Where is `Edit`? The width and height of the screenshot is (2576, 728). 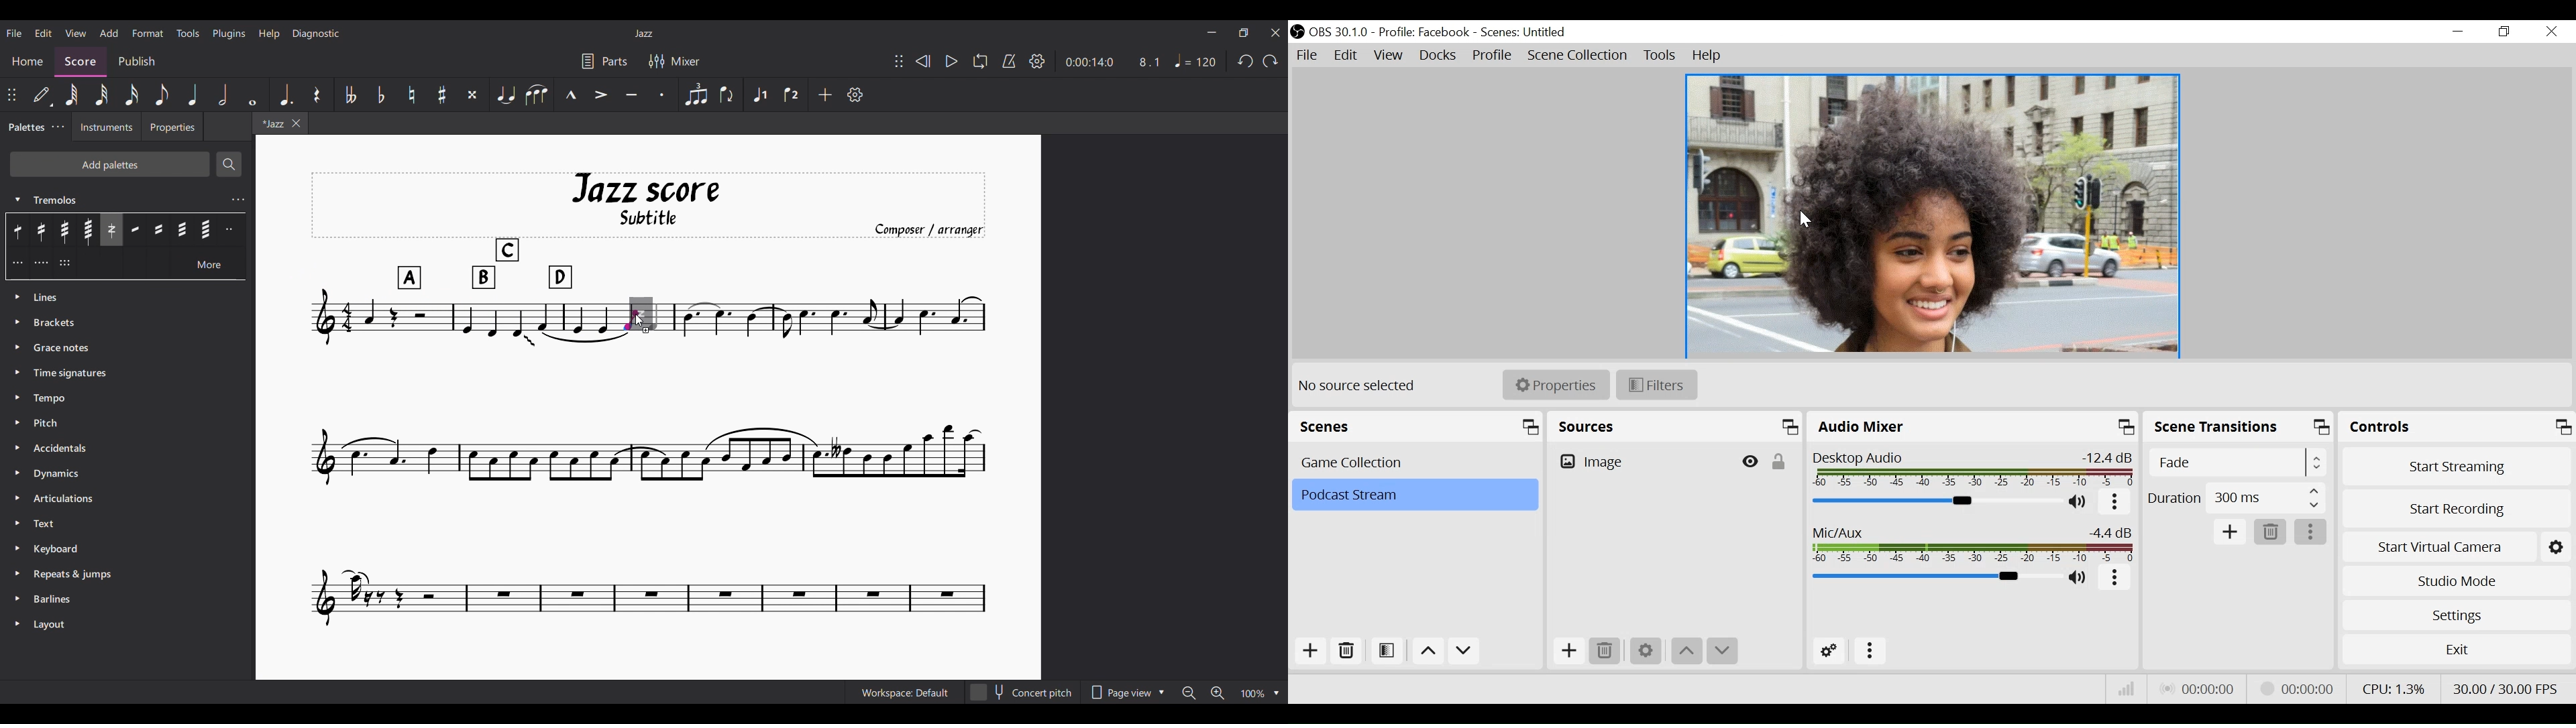
Edit is located at coordinates (1345, 56).